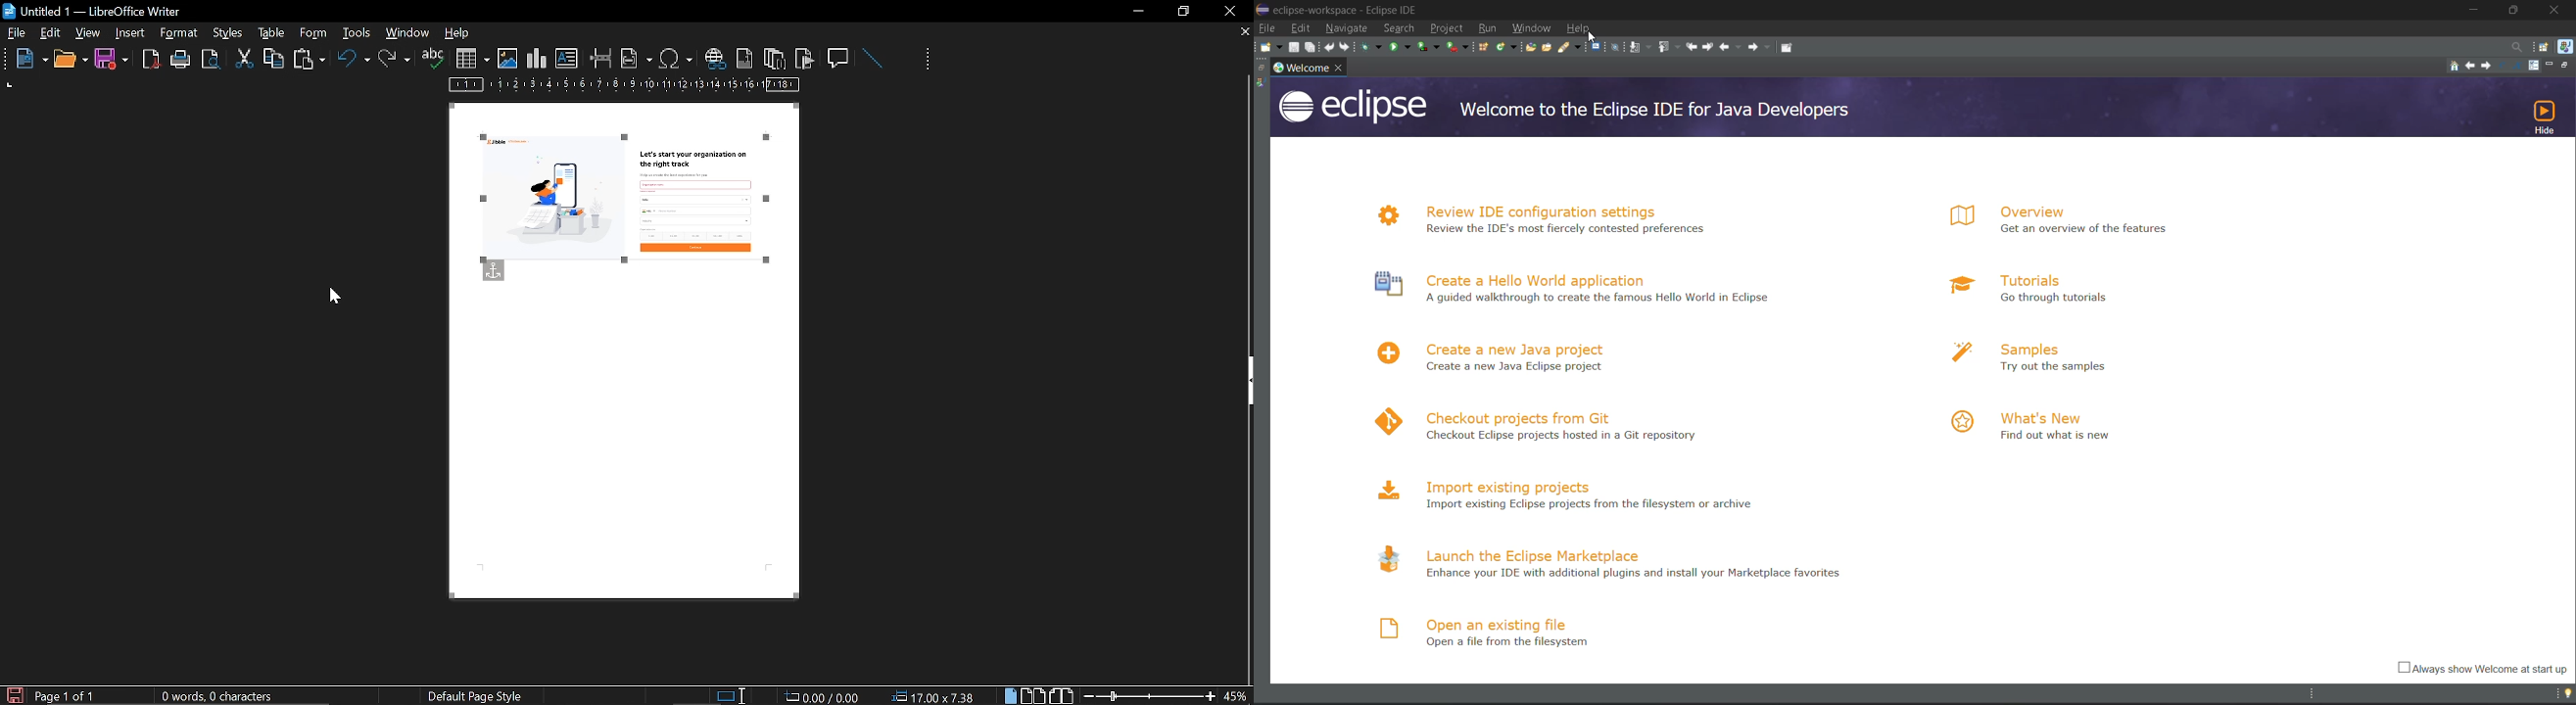 The height and width of the screenshot is (728, 2576). Describe the element at coordinates (1506, 370) in the screenshot. I see `Create a new Java project` at that location.